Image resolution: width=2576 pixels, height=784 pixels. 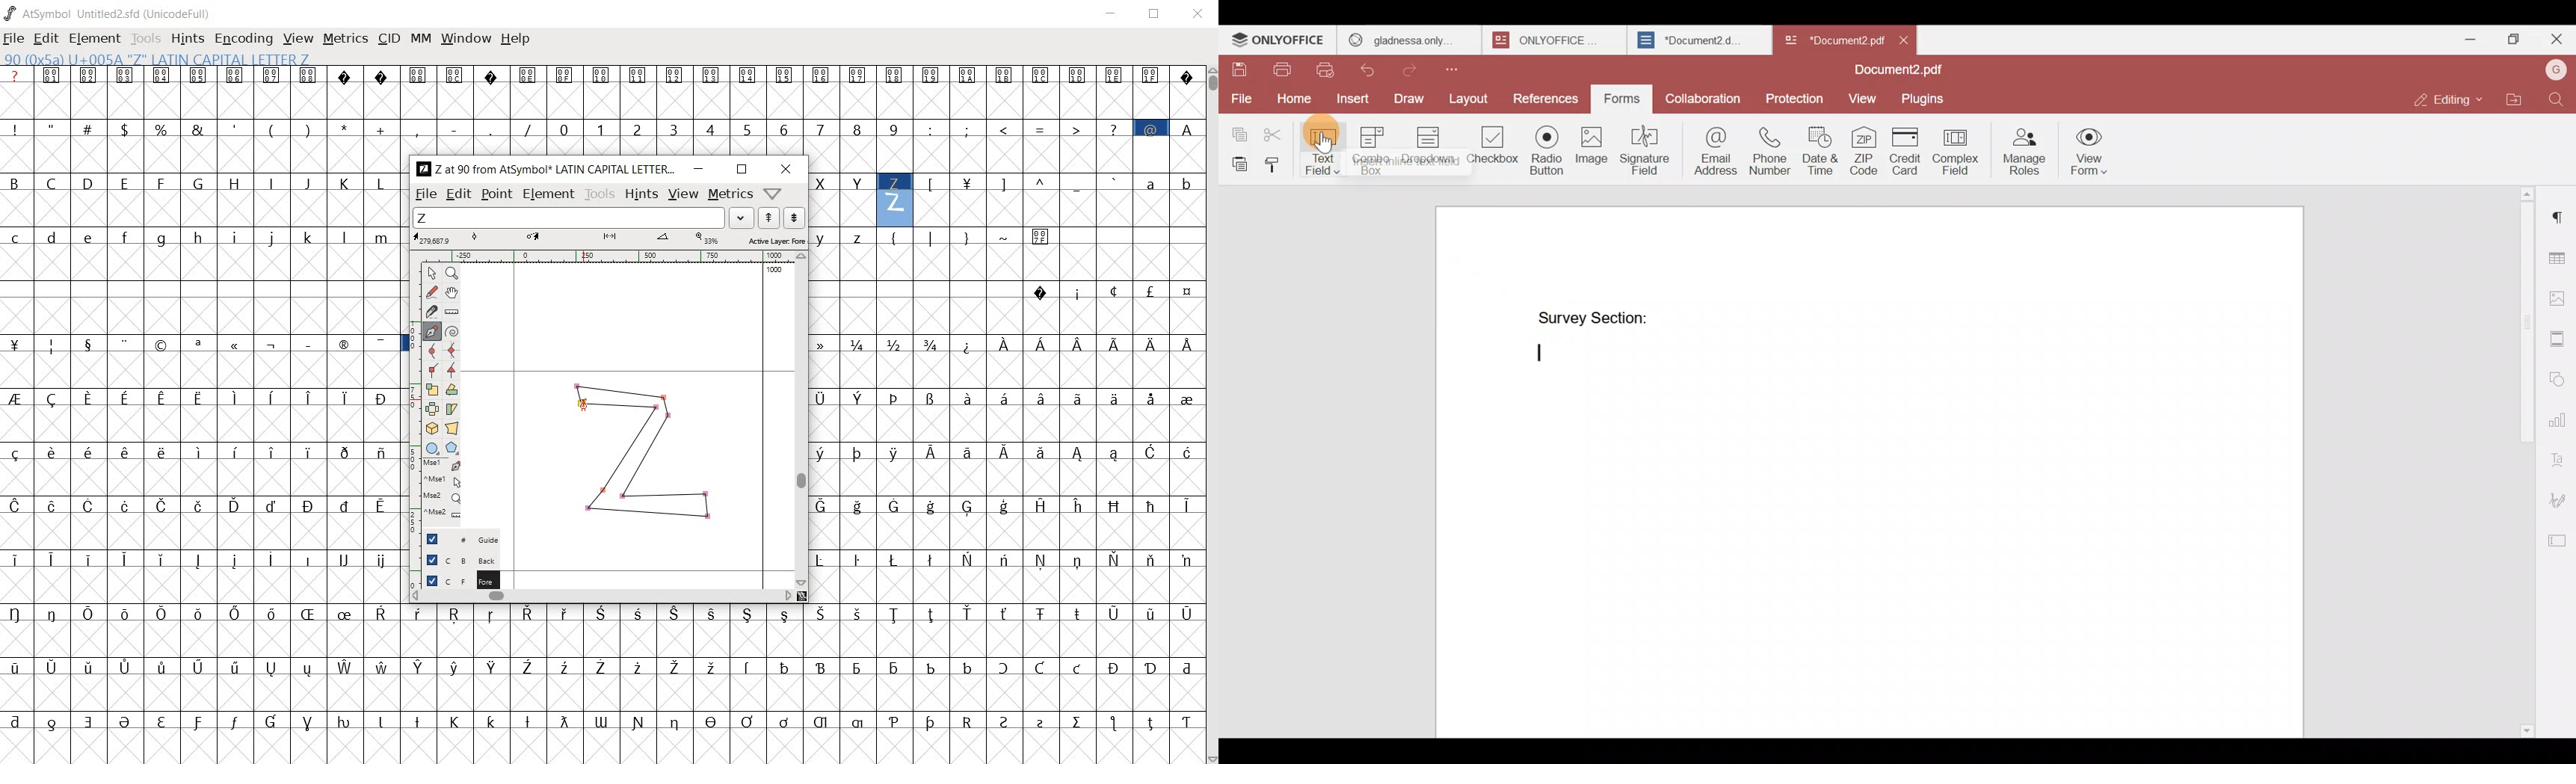 I want to click on View form, so click(x=2087, y=151).